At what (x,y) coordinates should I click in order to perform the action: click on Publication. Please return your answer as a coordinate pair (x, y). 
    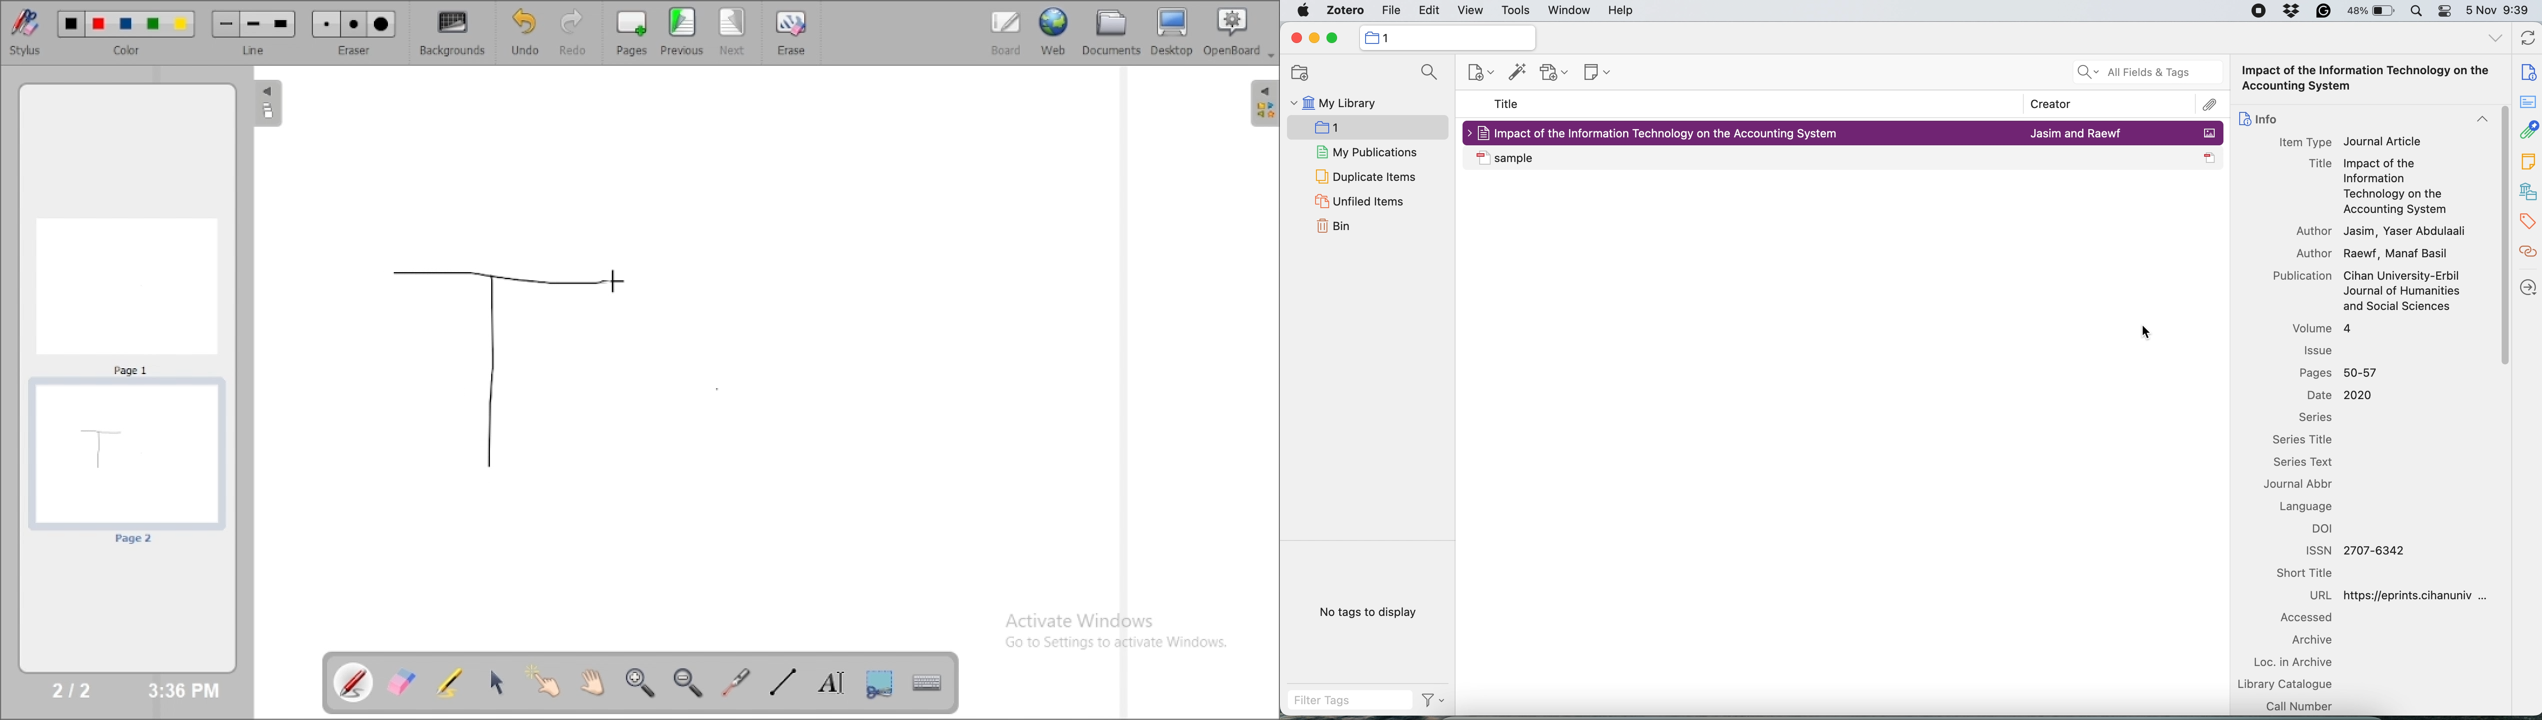
    Looking at the image, I should click on (2303, 276).